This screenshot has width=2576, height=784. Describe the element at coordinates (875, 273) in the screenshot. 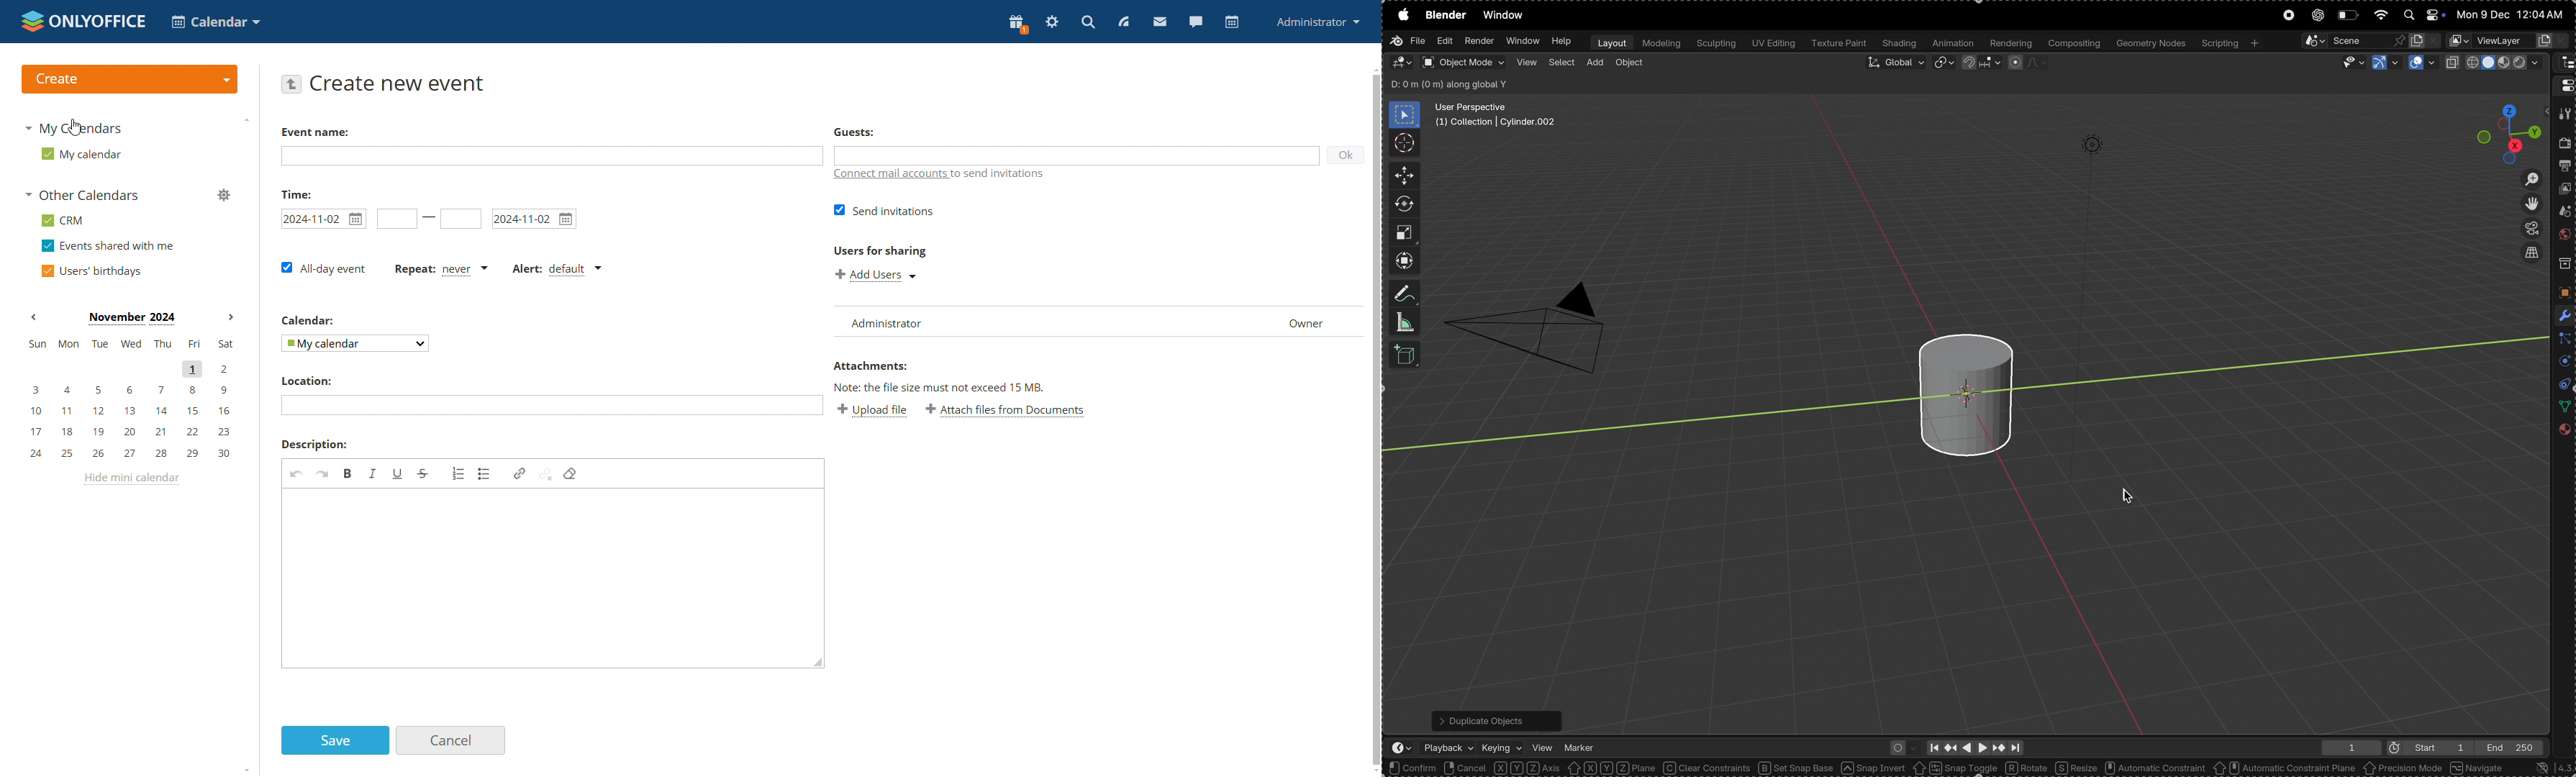

I see `add users` at that location.